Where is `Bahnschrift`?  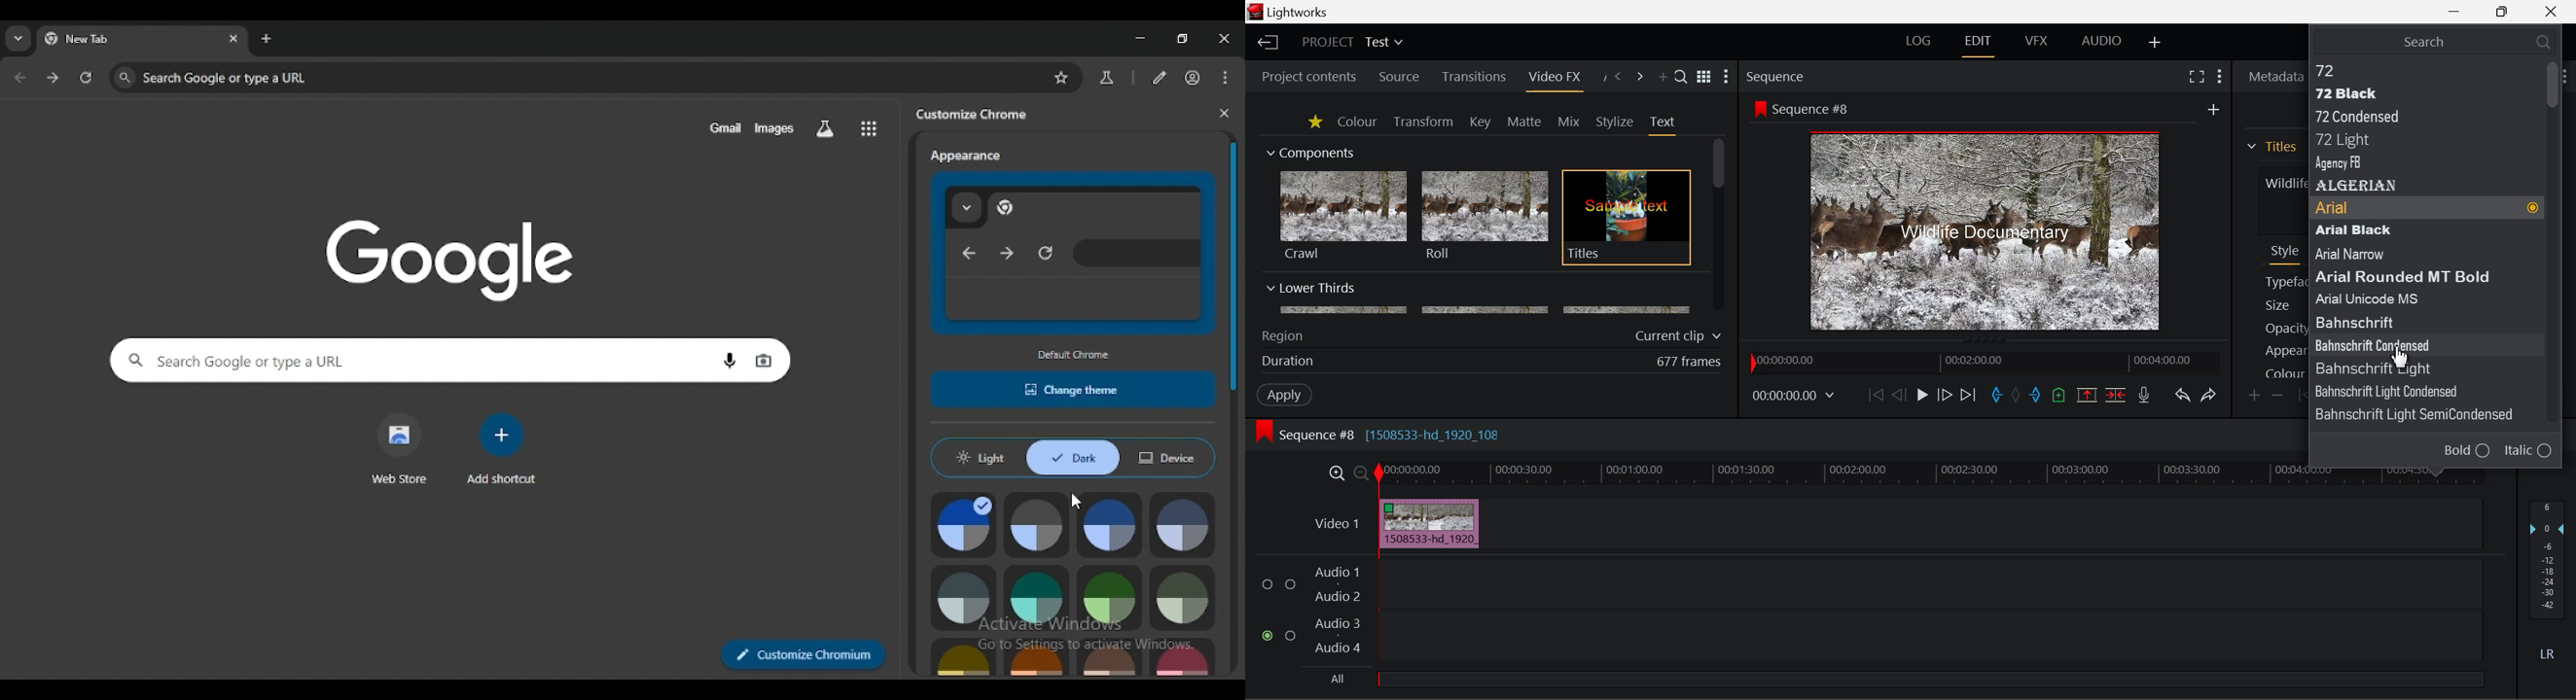
Bahnschrift is located at coordinates (2386, 320).